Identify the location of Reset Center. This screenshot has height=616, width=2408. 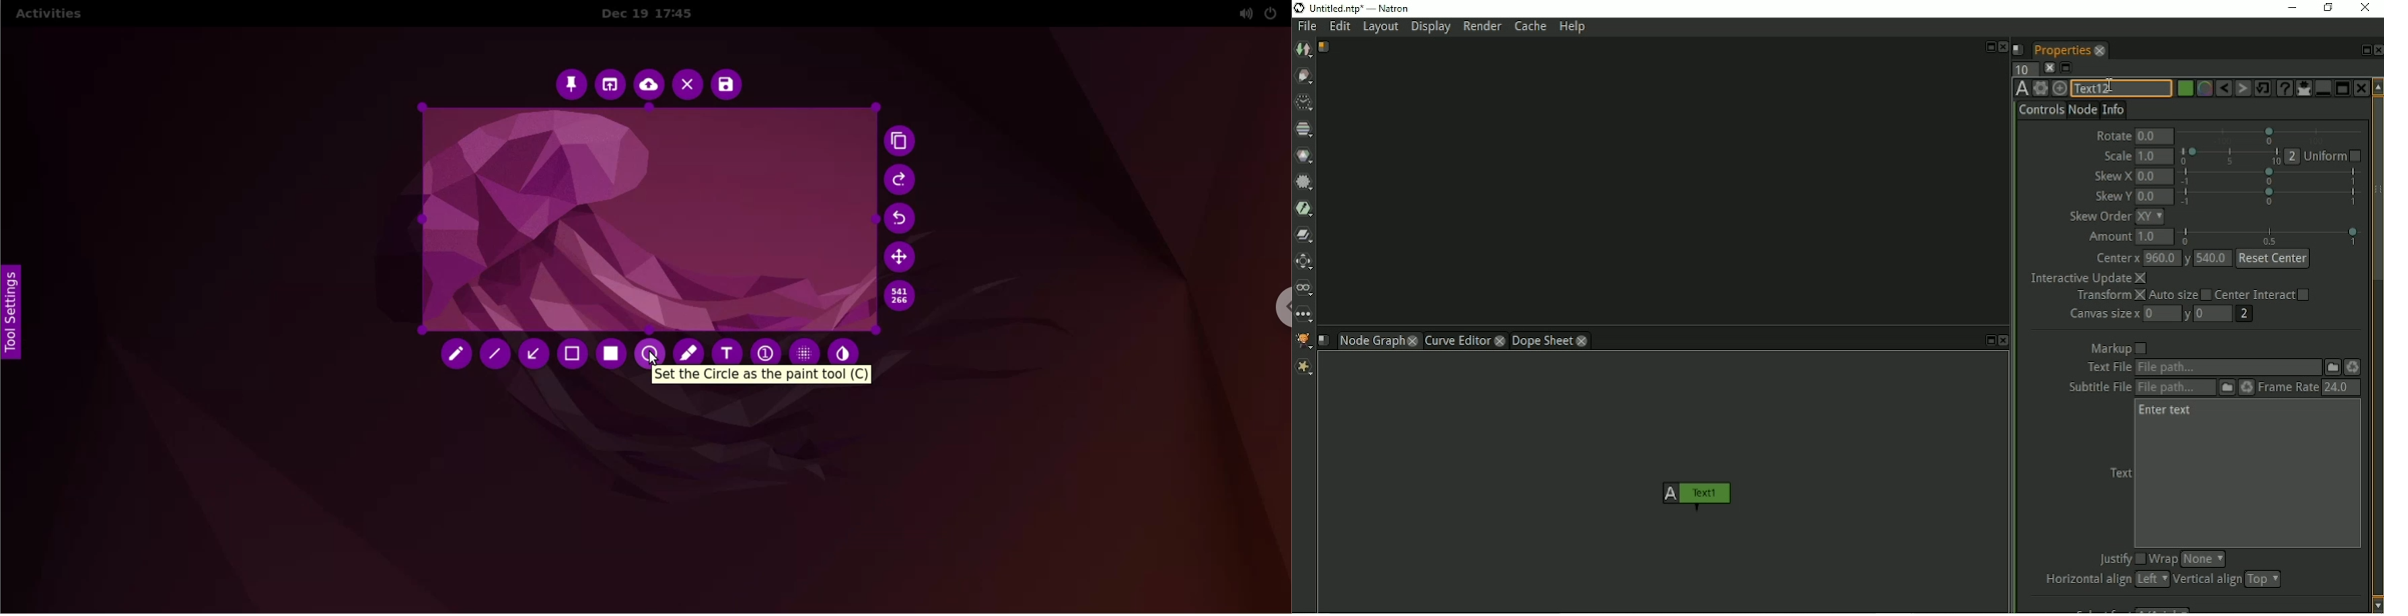
(2274, 259).